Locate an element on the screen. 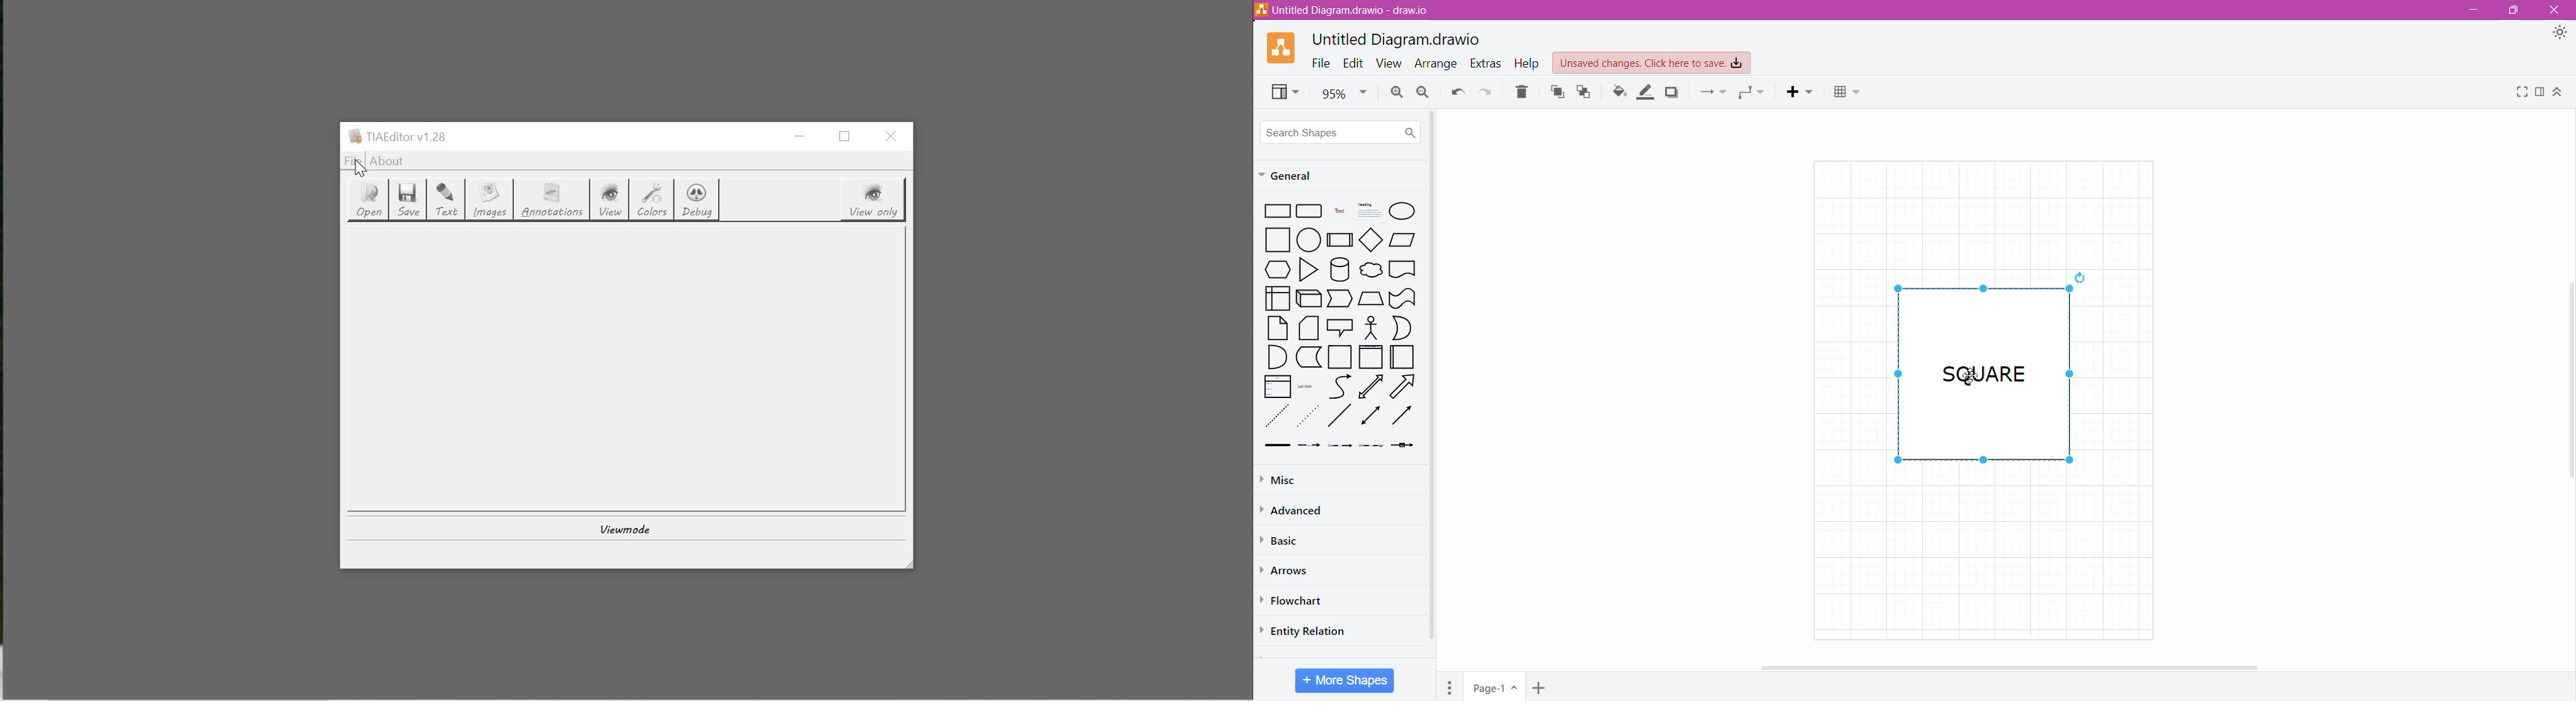 This screenshot has height=728, width=2576. cursor position is located at coordinates (359, 164).